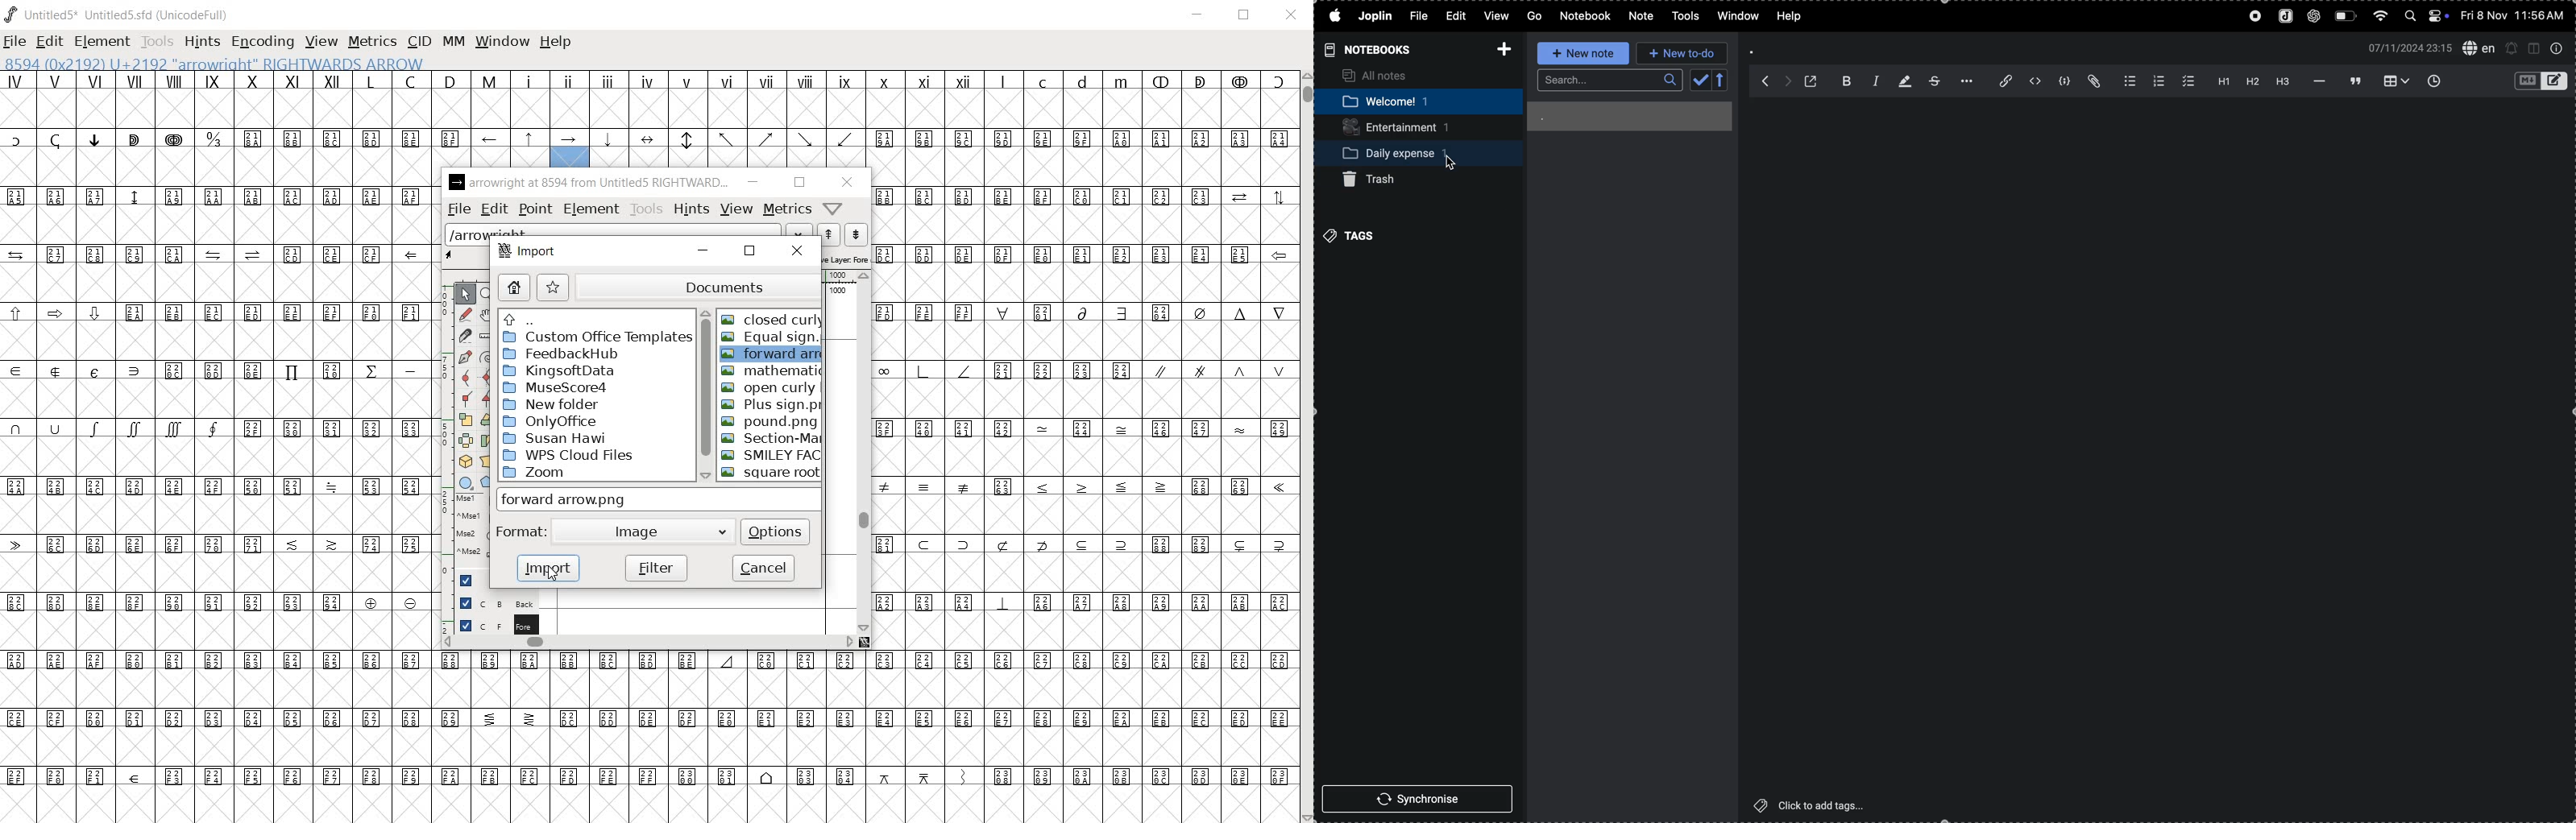  What do you see at coordinates (1682, 53) in the screenshot?
I see `new to do` at bounding box center [1682, 53].